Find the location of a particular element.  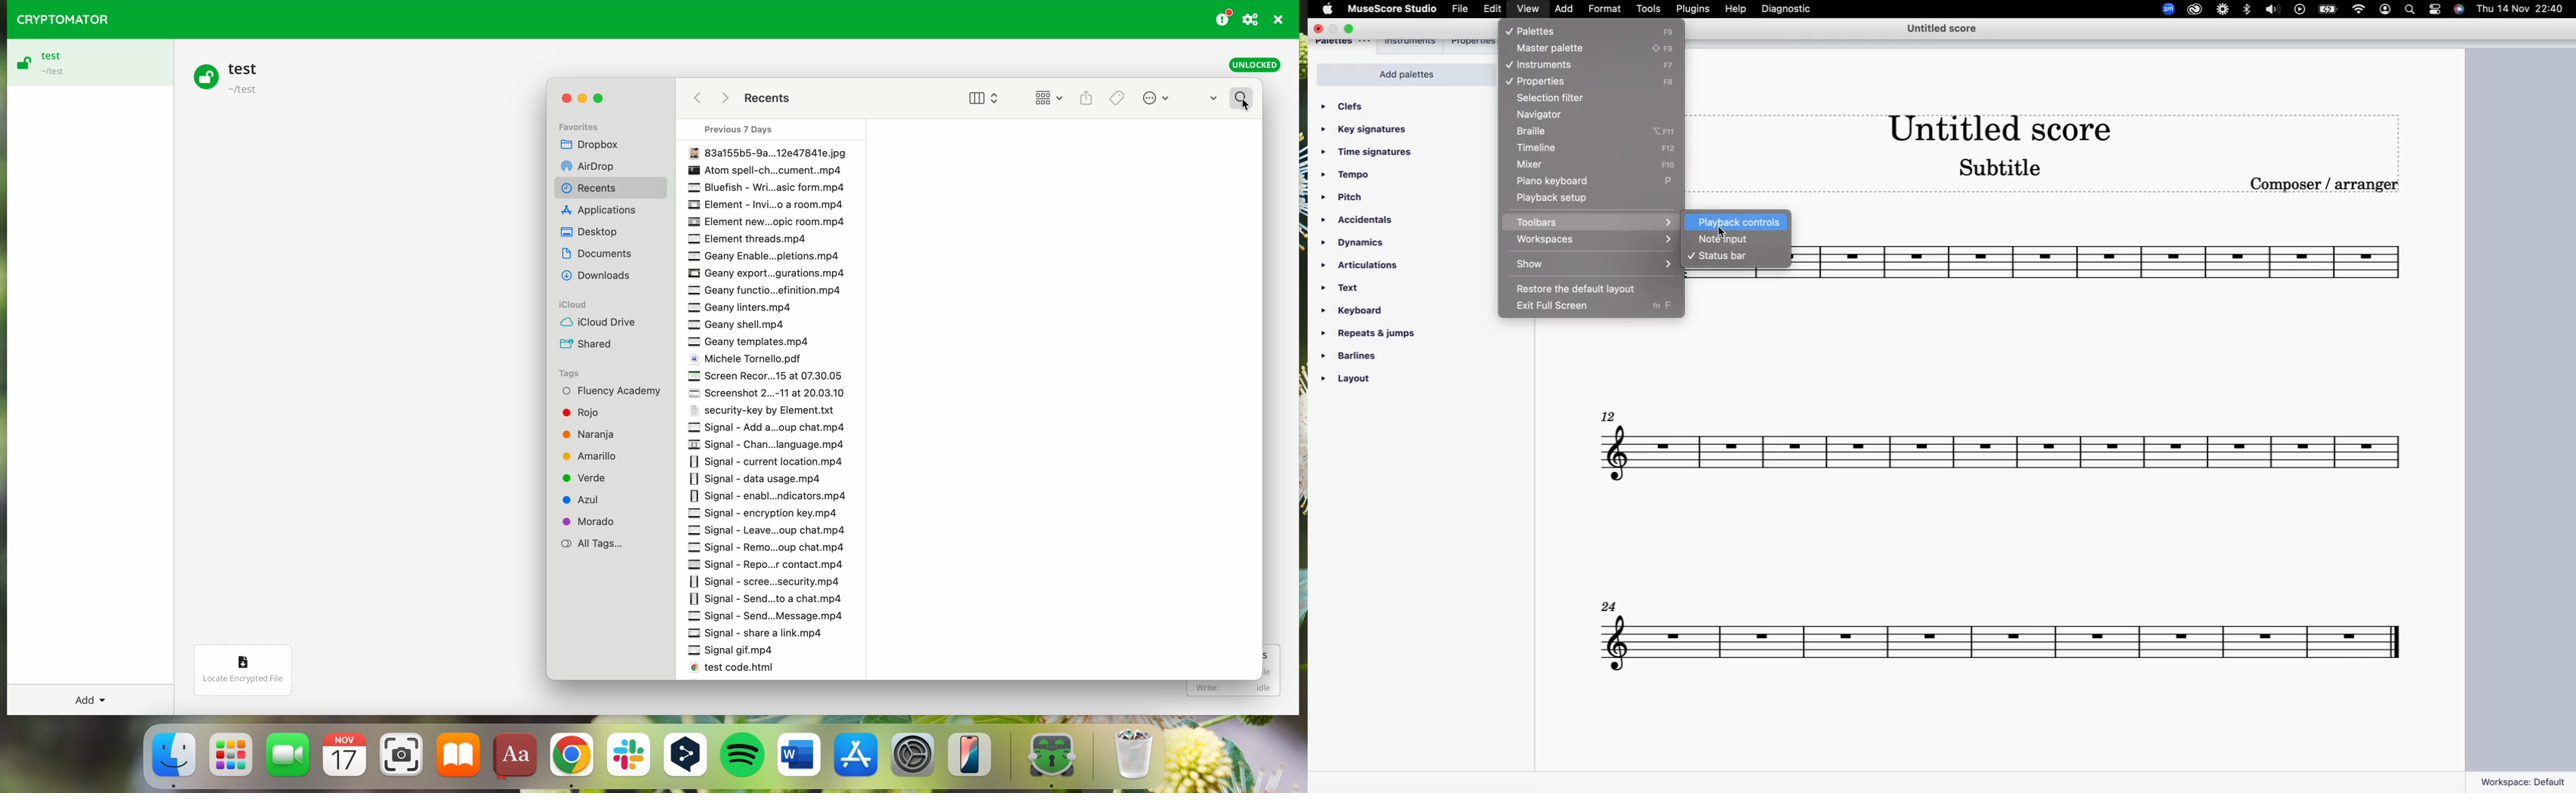

text is located at coordinates (1345, 287).